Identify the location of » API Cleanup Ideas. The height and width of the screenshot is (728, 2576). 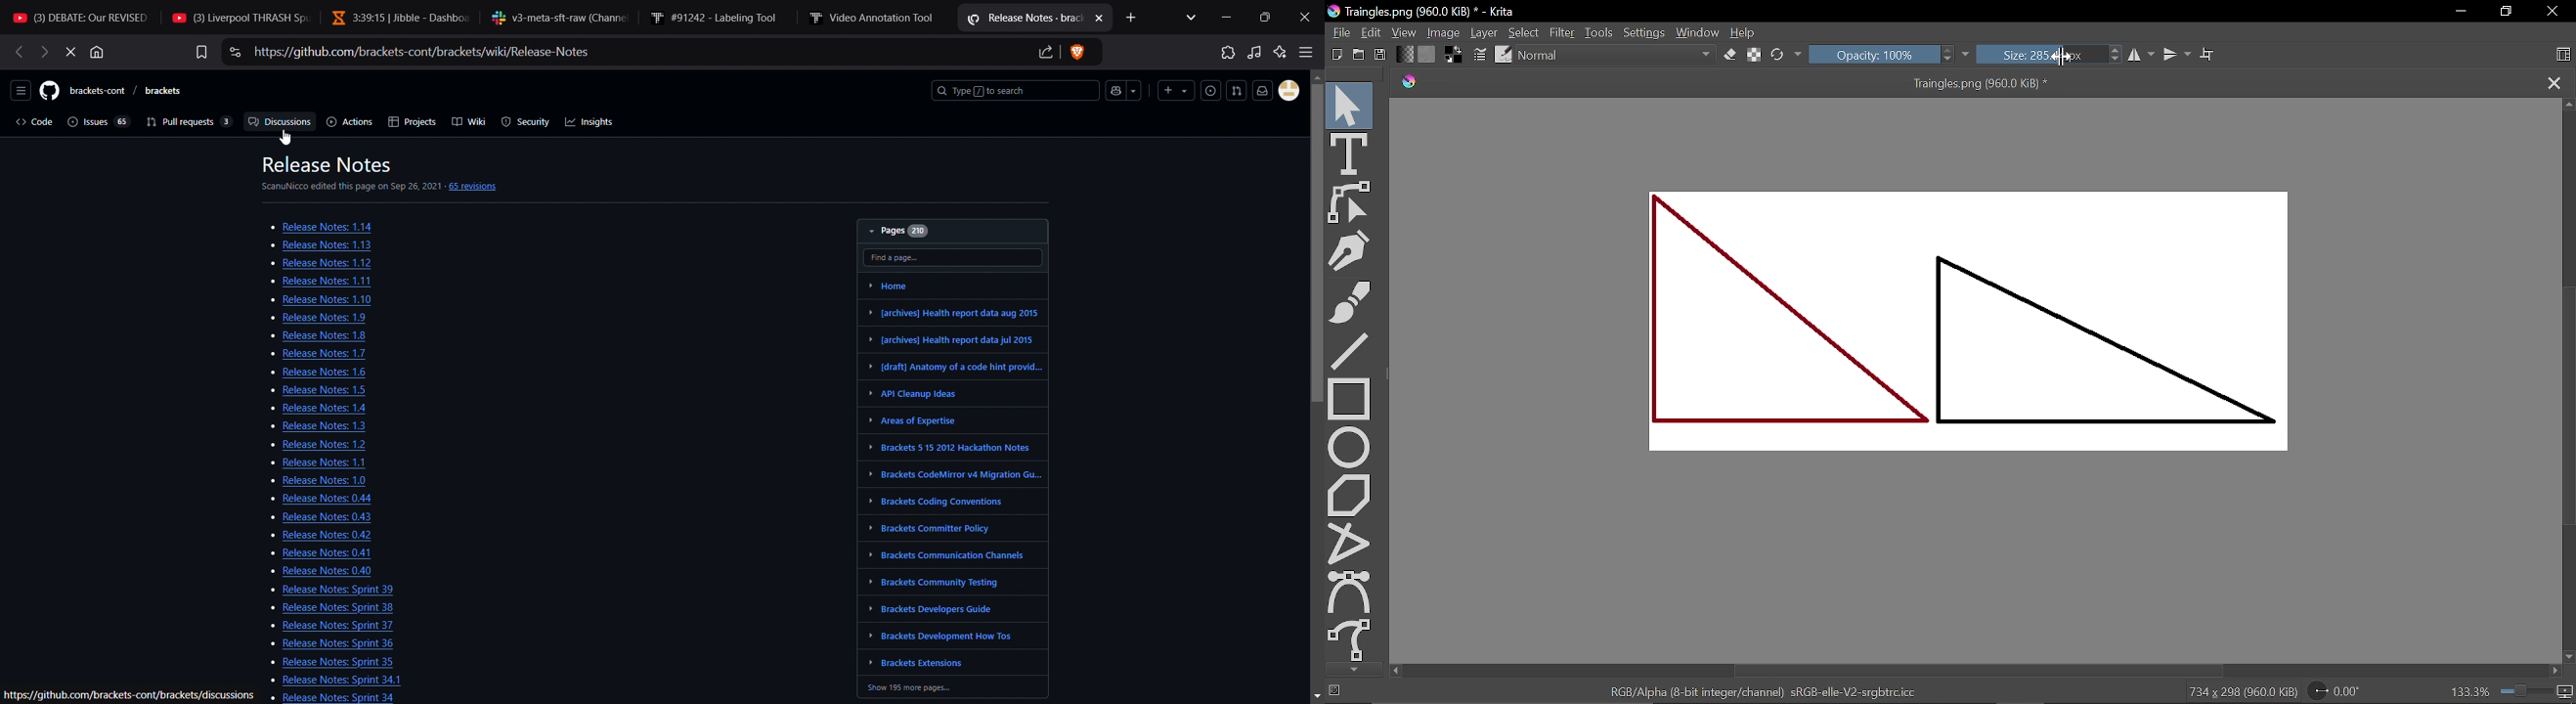
(916, 394).